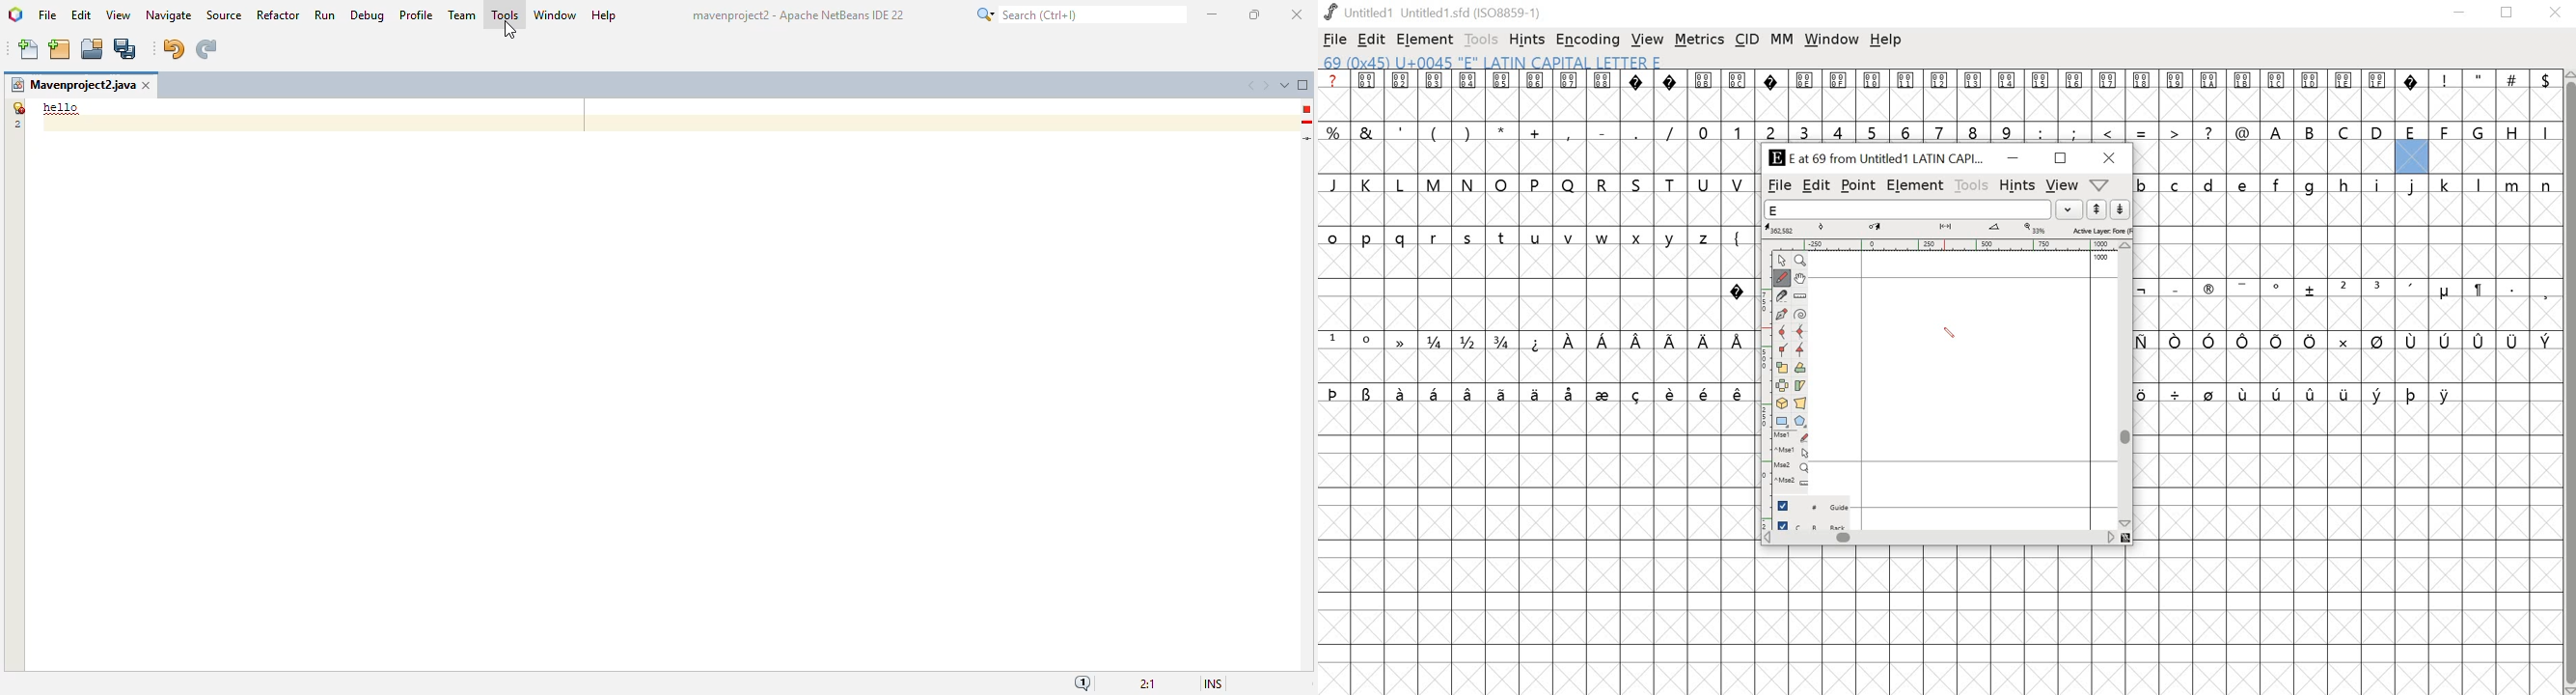 This screenshot has width=2576, height=700. What do you see at coordinates (1791, 482) in the screenshot?
I see `Mouse wheel button + Ctrl` at bounding box center [1791, 482].